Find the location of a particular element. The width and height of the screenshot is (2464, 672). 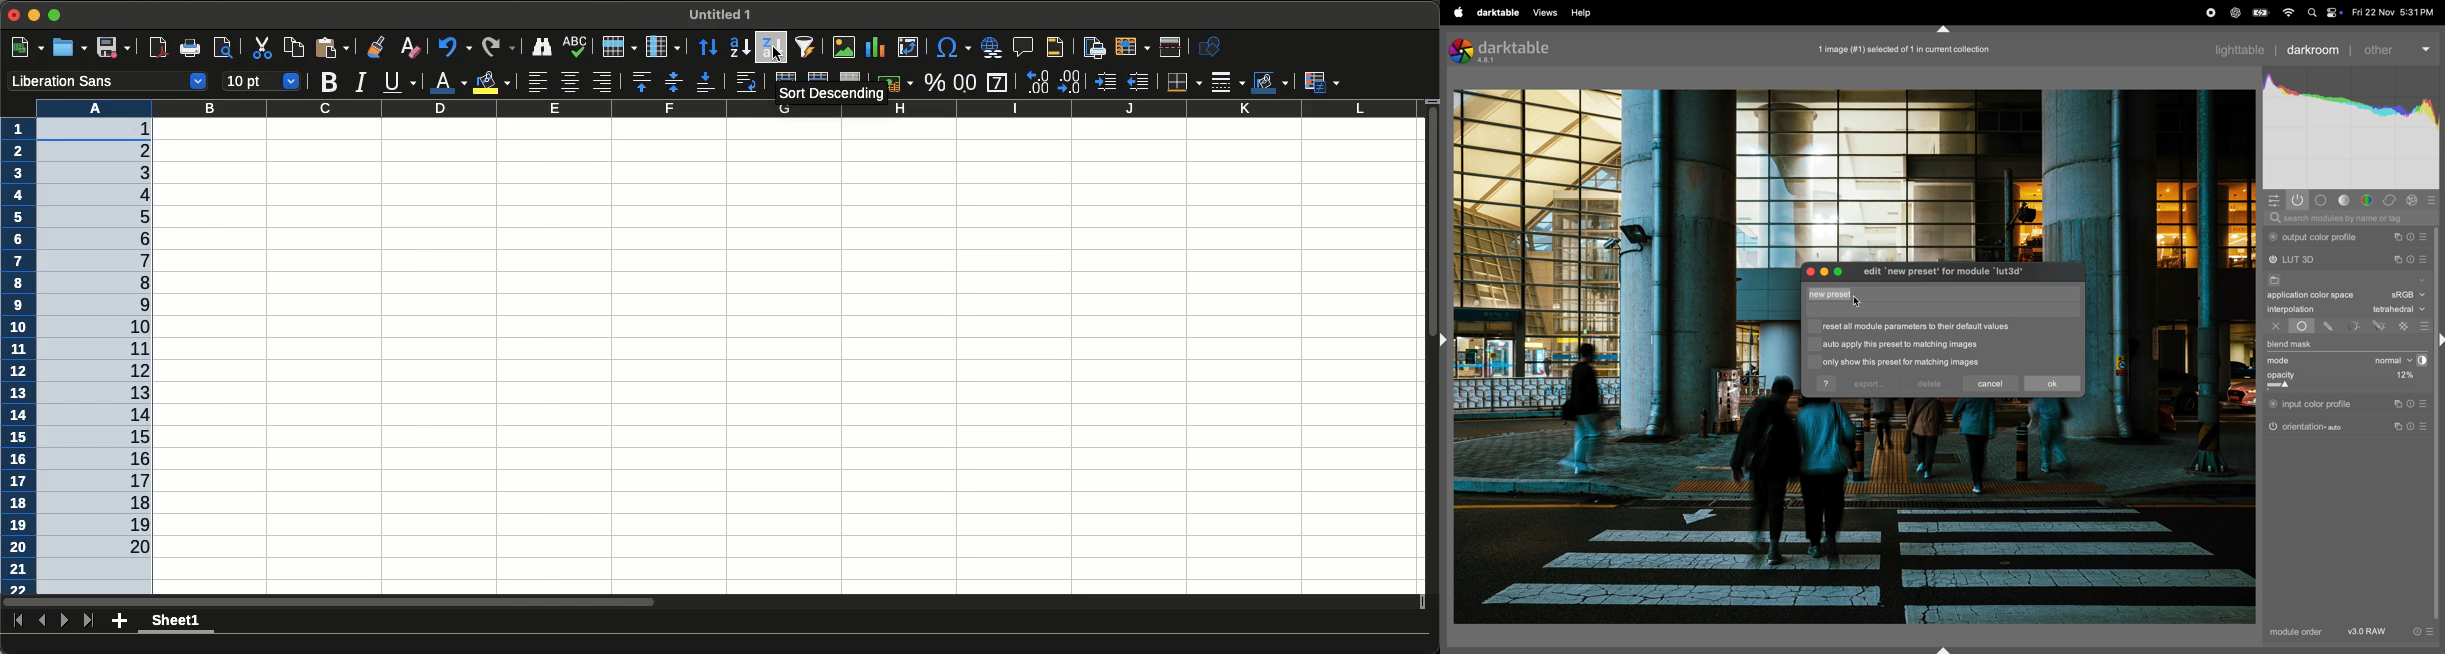

histogram is located at coordinates (2352, 129).